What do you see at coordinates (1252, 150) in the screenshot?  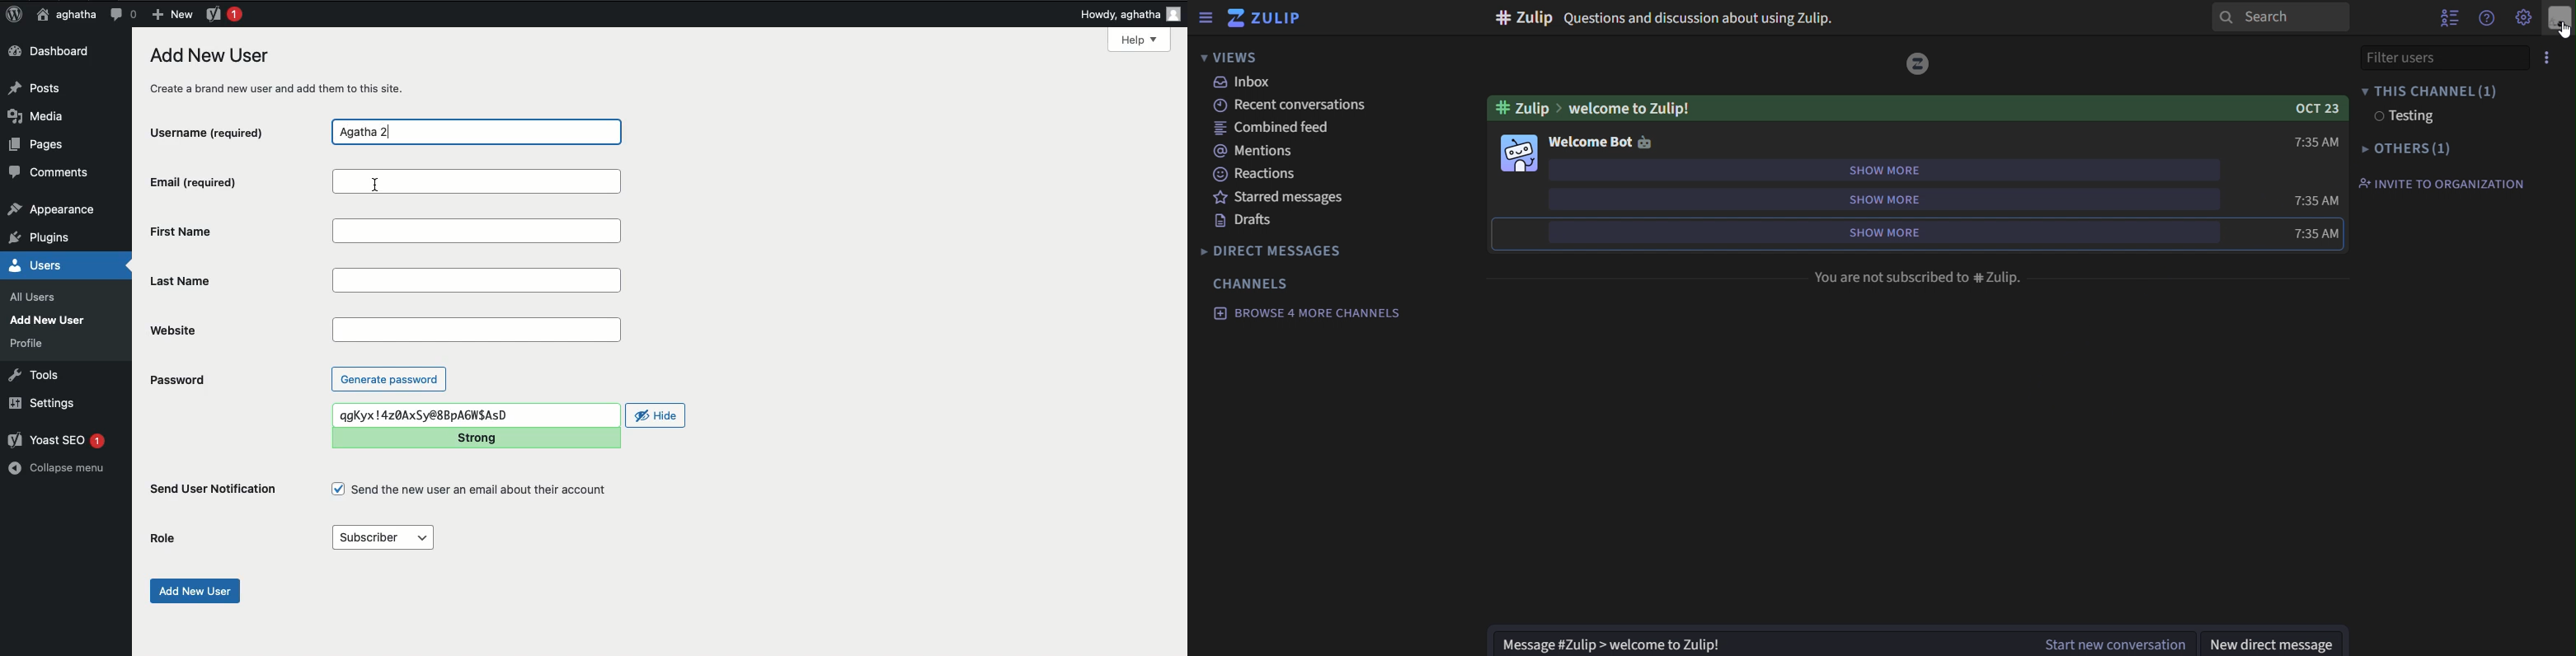 I see `mentions` at bounding box center [1252, 150].